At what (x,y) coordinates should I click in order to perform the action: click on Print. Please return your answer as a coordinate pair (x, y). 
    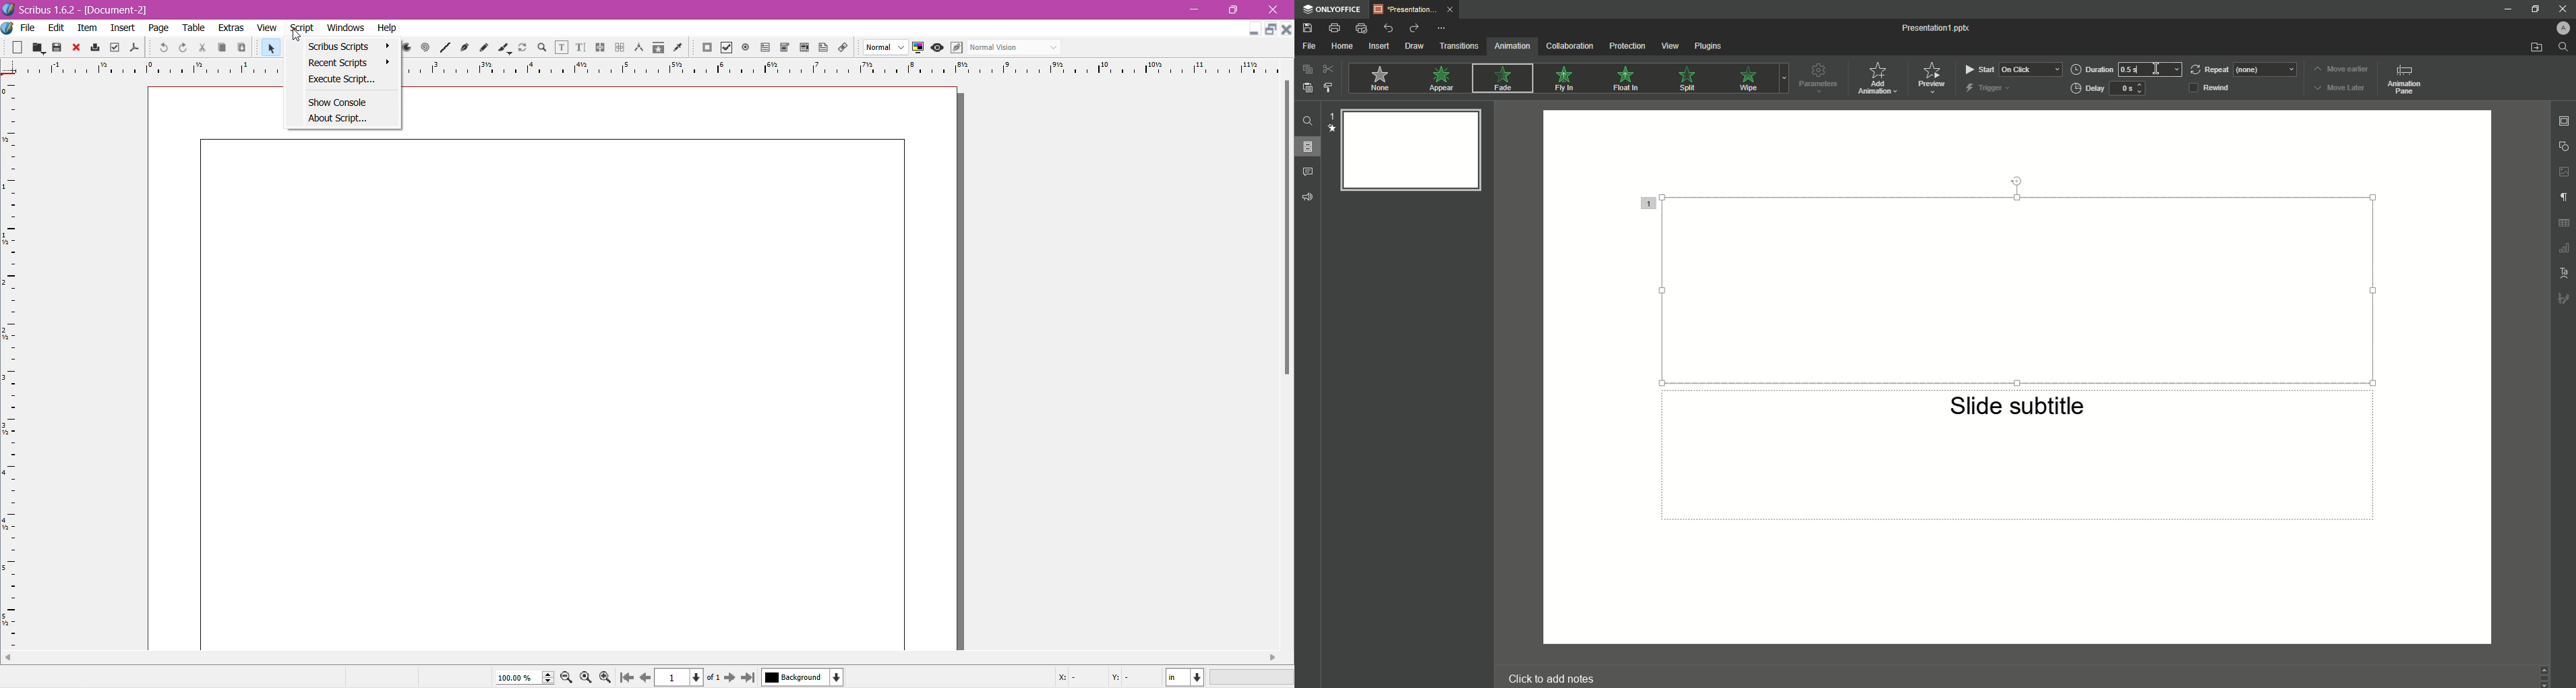
    Looking at the image, I should click on (95, 48).